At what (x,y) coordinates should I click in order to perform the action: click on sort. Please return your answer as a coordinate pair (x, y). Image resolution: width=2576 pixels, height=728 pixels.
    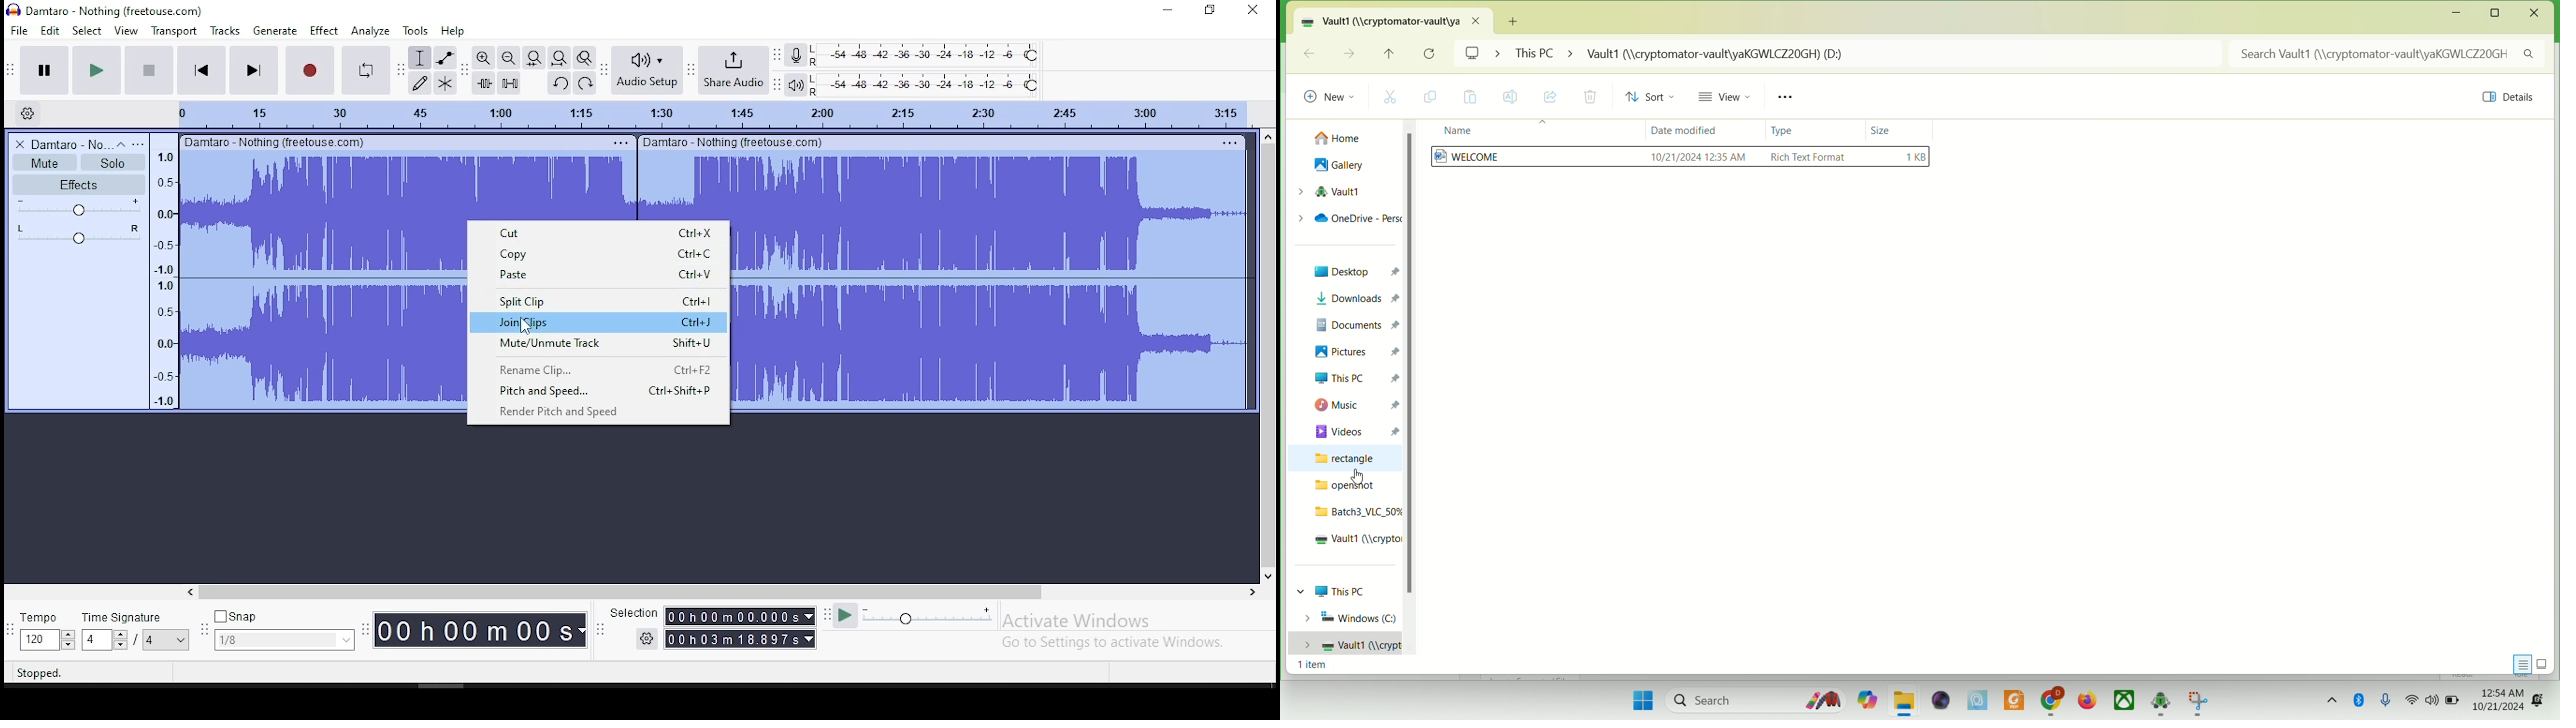
    Looking at the image, I should click on (1654, 98).